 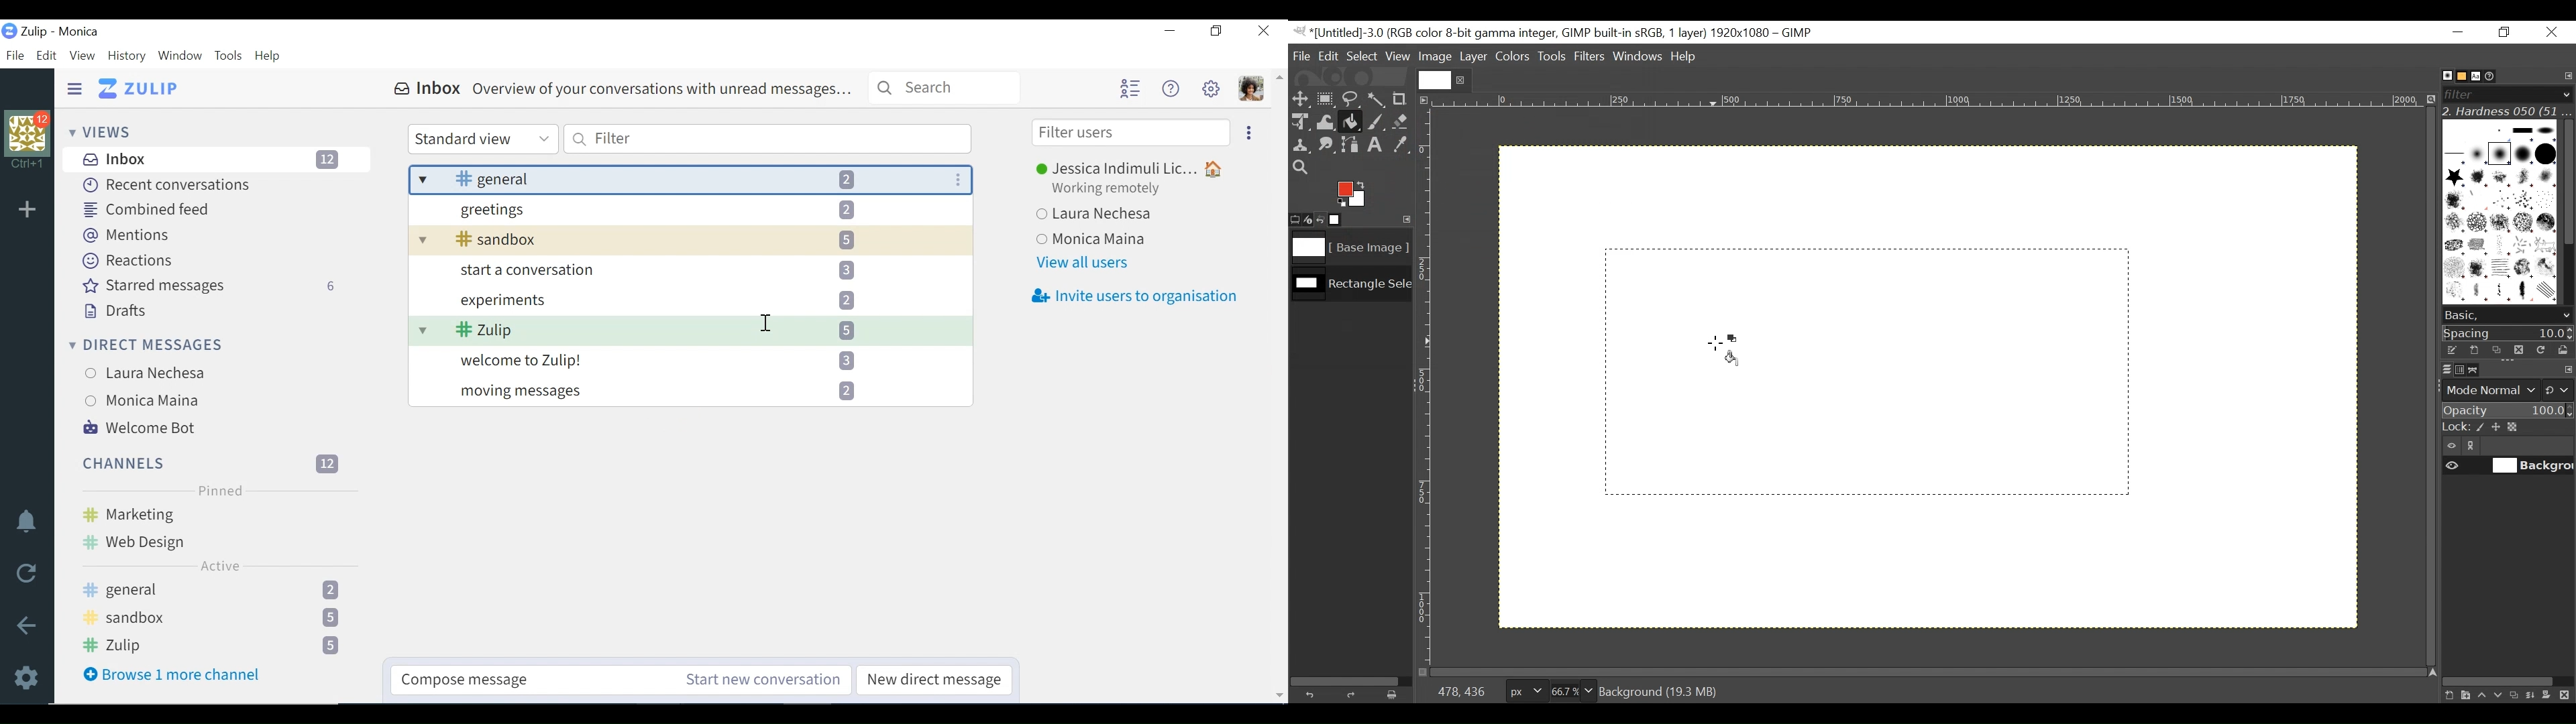 I want to click on Text tool, so click(x=1377, y=146).